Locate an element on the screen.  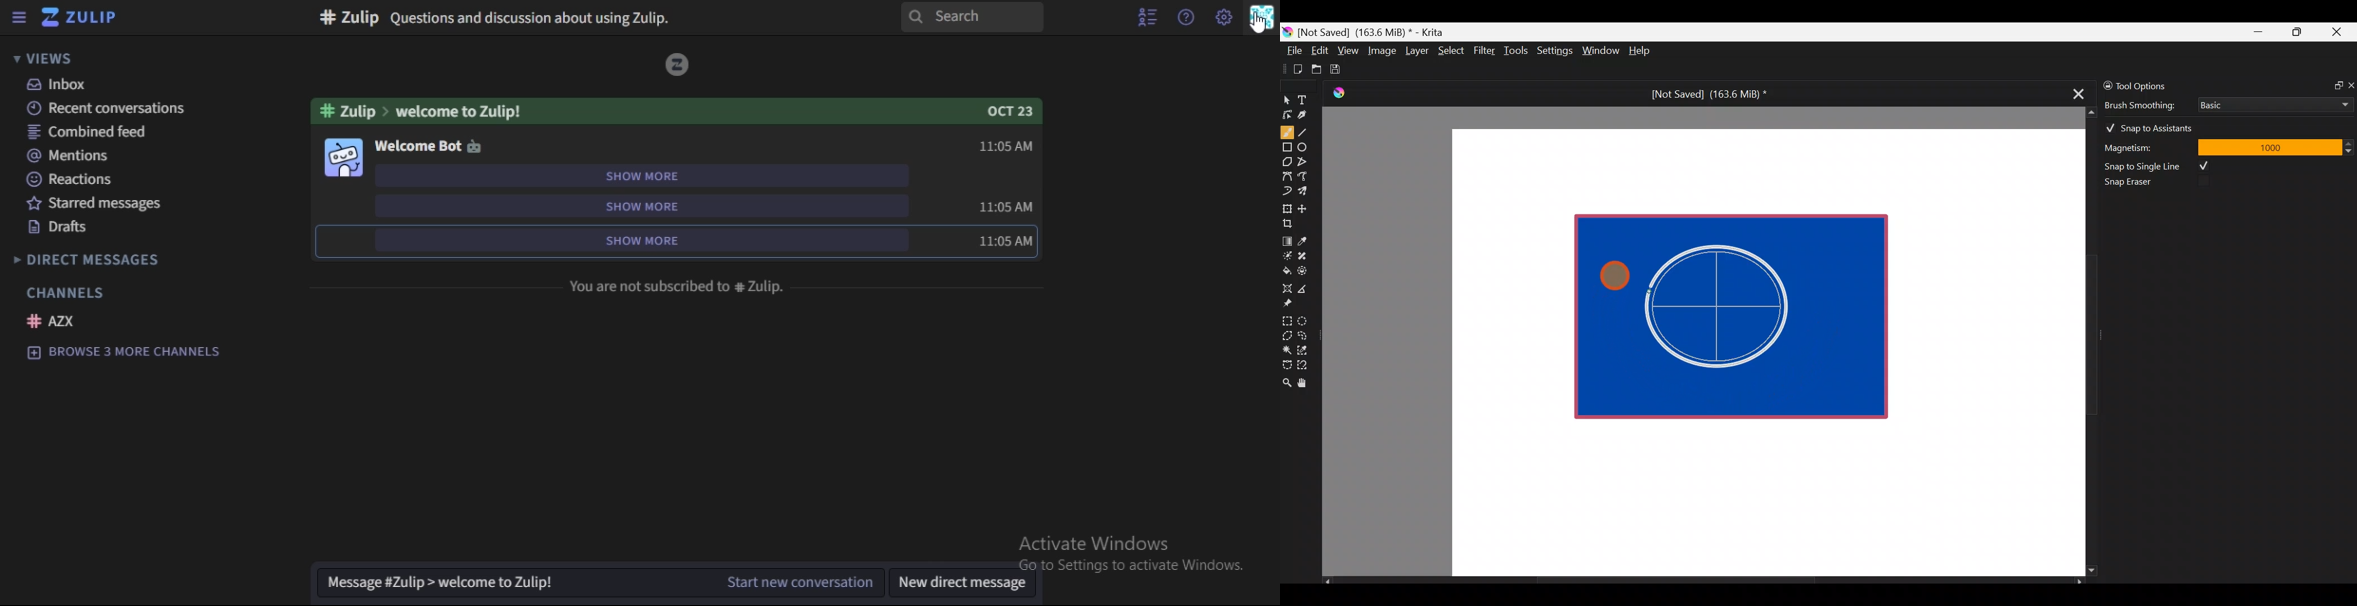
Ellipse tool is located at coordinates (1307, 146).